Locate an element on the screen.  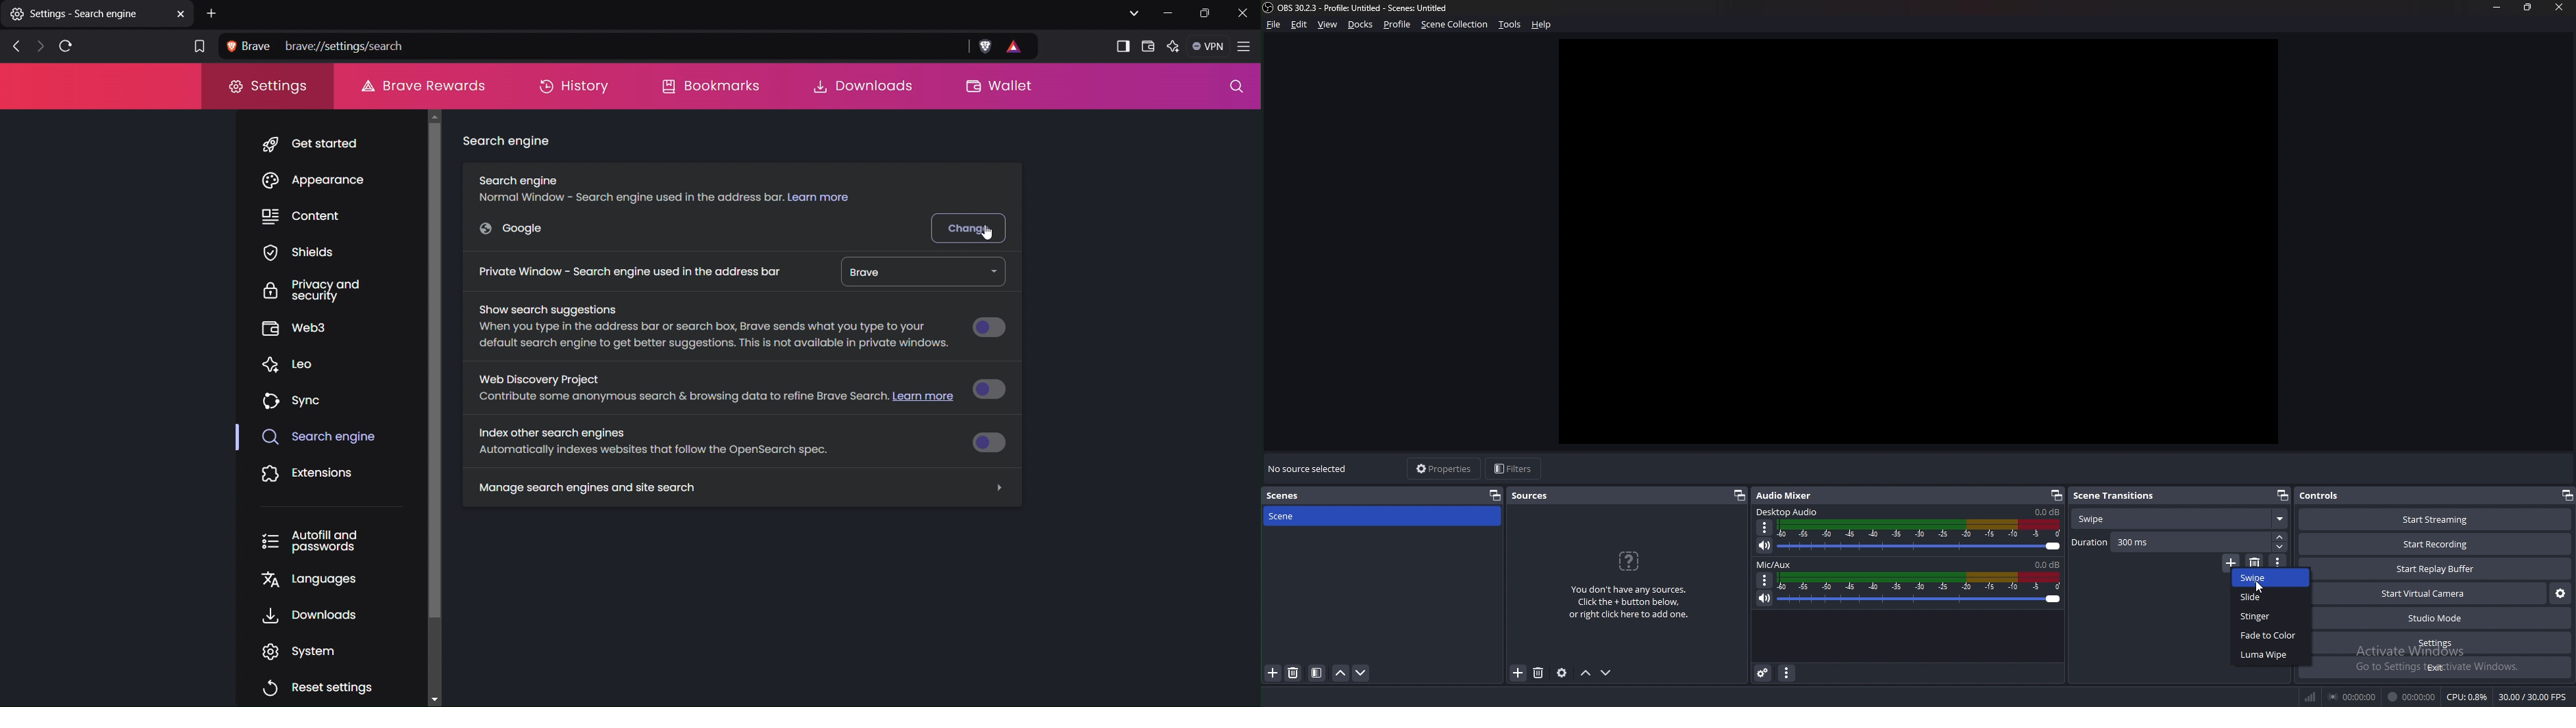
controls is located at coordinates (2330, 495).